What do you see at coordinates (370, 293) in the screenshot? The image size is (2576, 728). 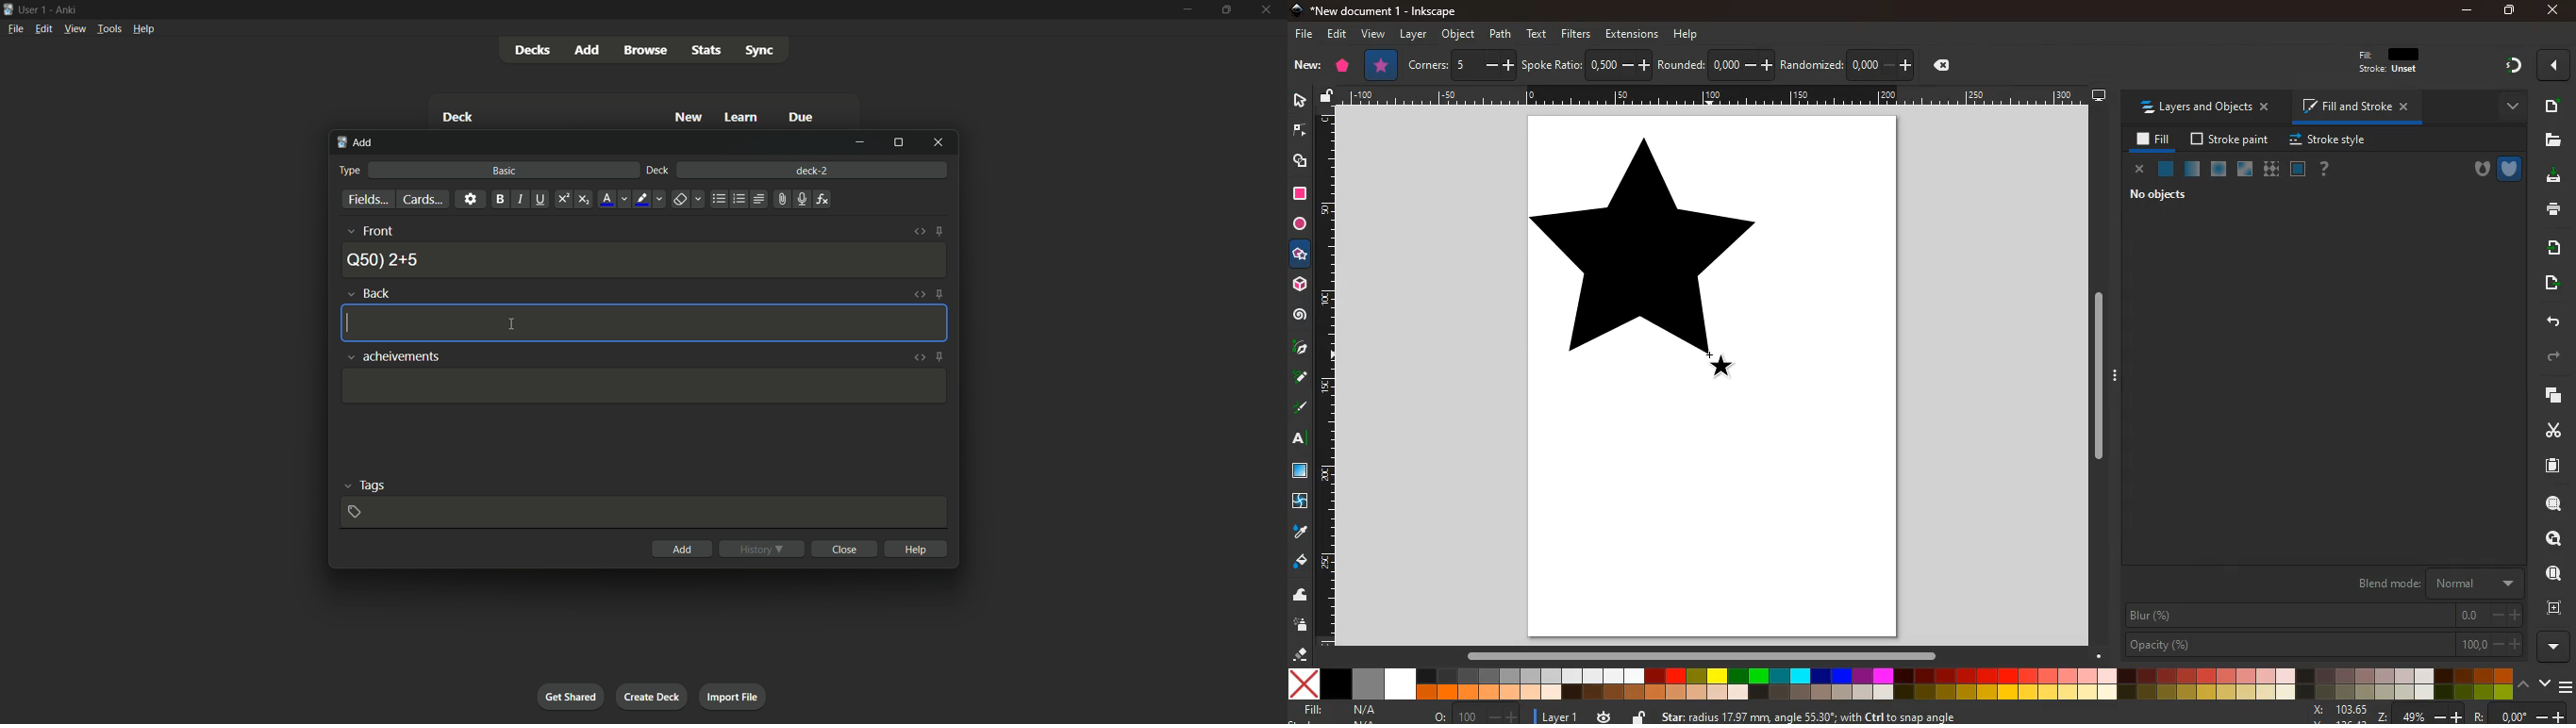 I see `back` at bounding box center [370, 293].